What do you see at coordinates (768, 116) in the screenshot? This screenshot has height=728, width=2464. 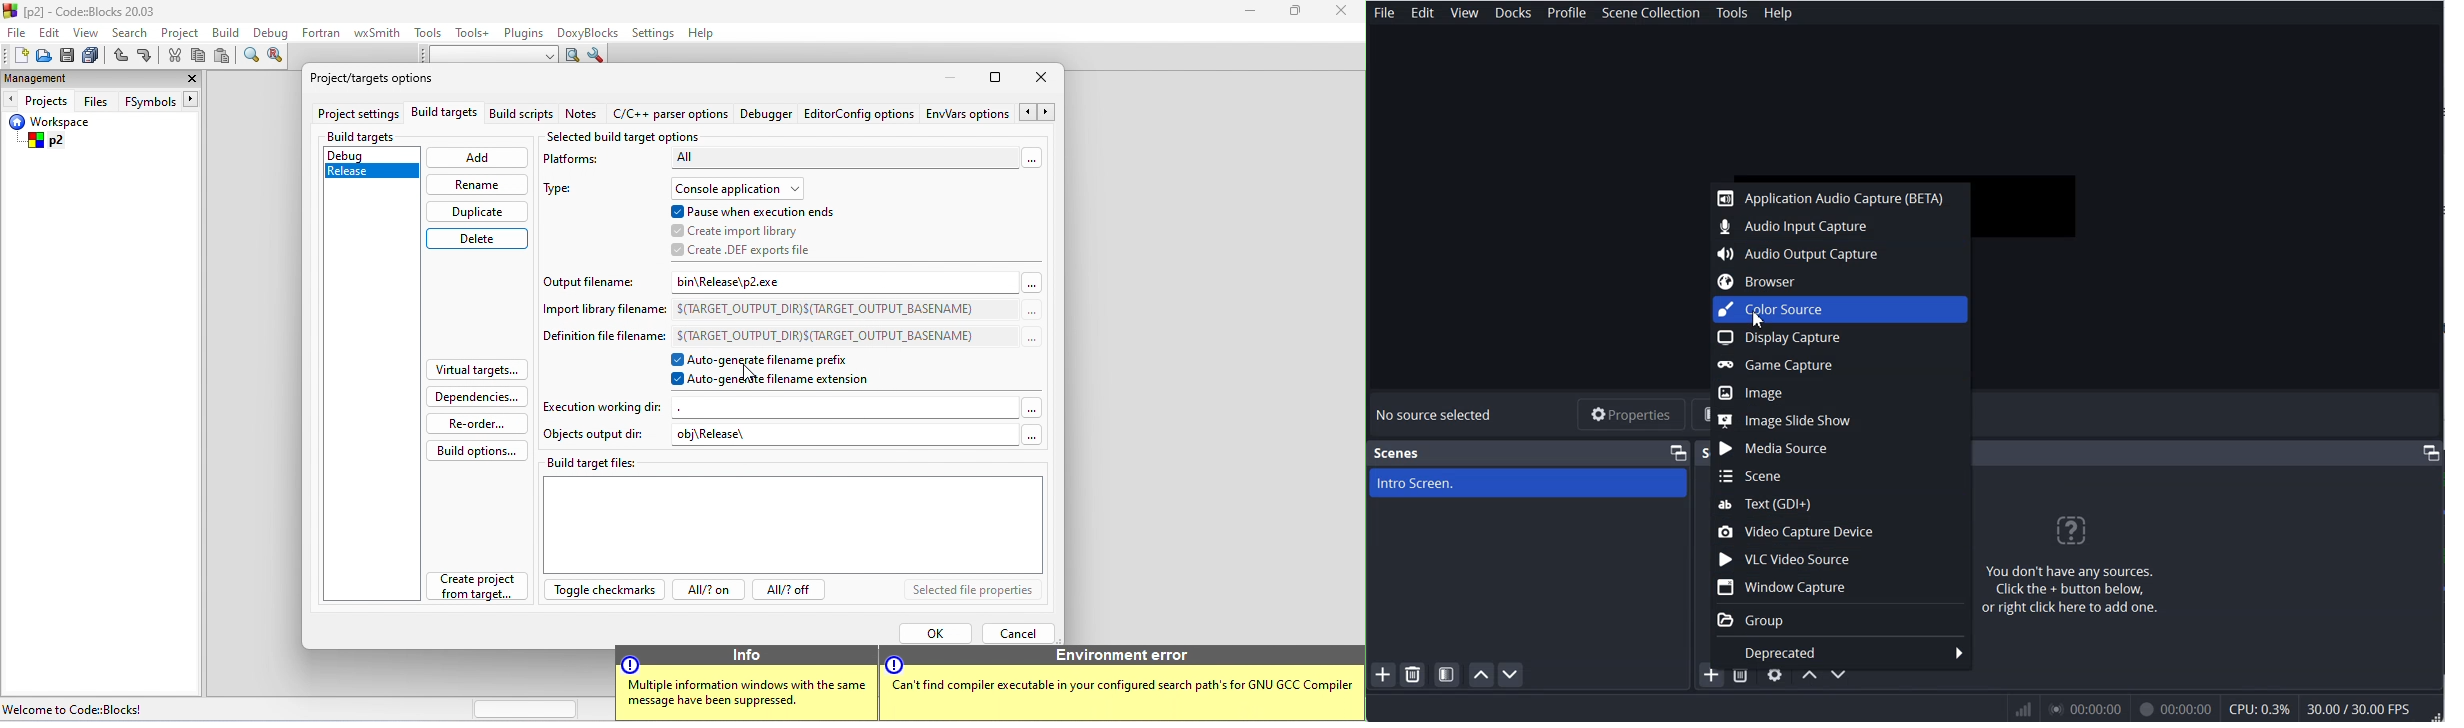 I see `debugger` at bounding box center [768, 116].